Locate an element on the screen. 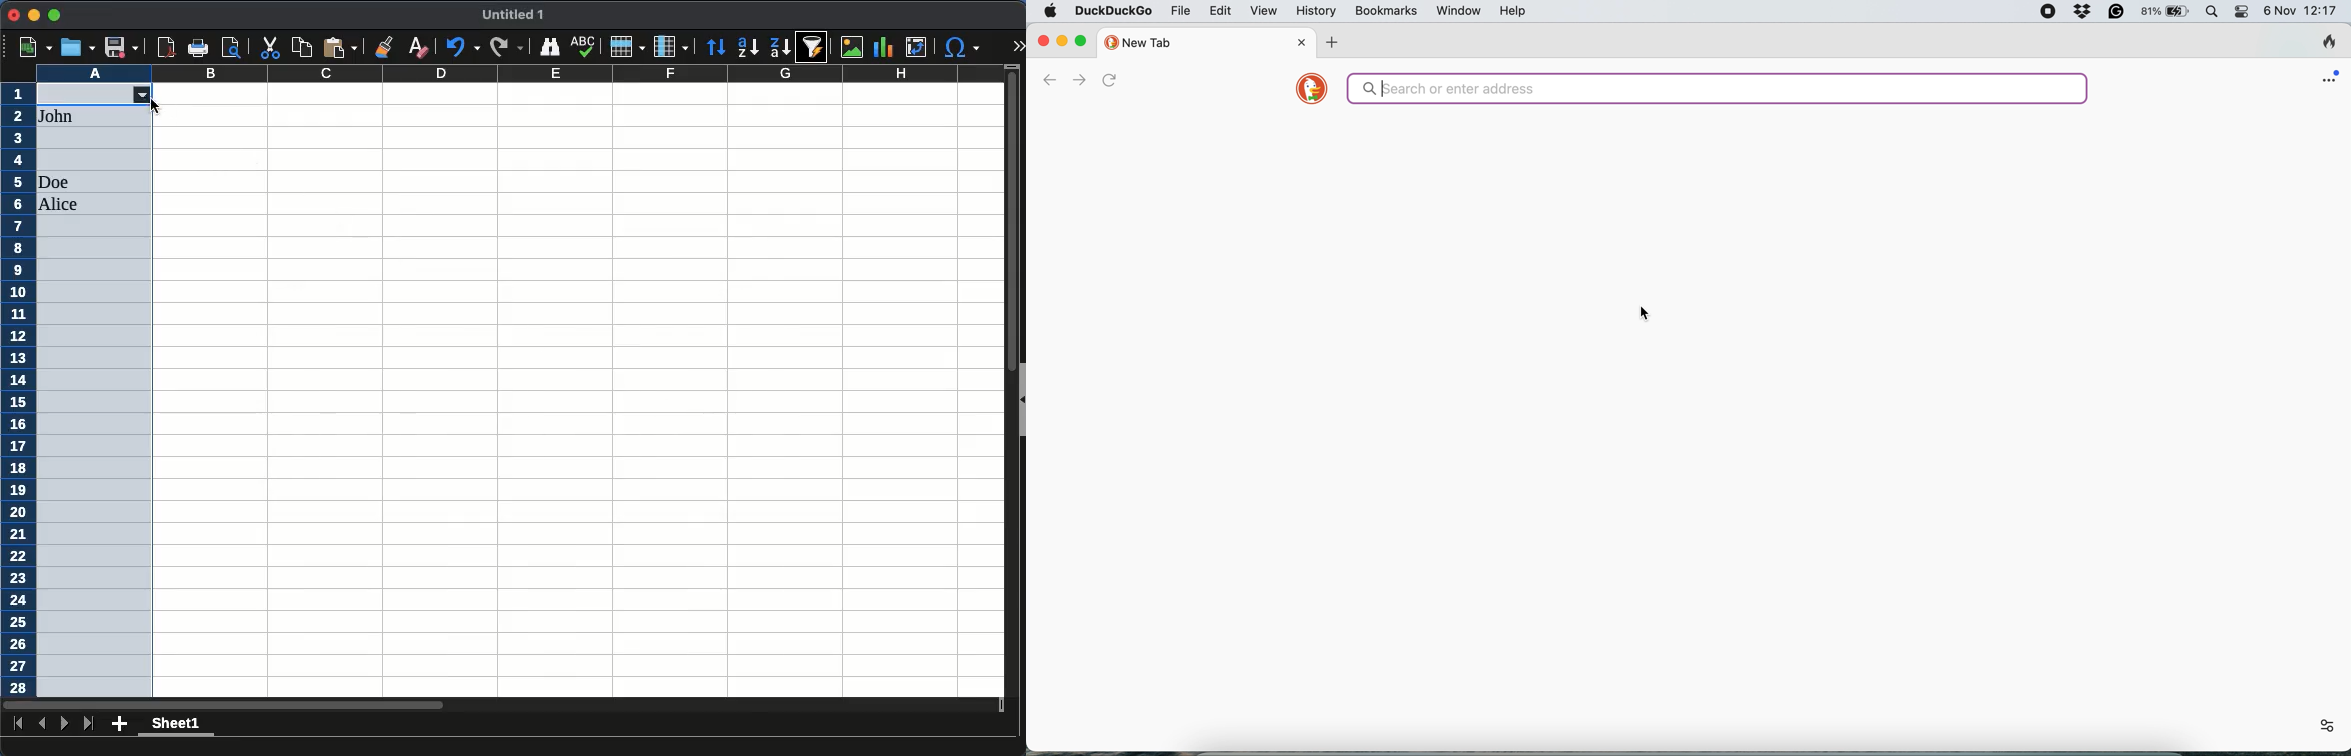 The image size is (2352, 756). row is located at coordinates (626, 46).